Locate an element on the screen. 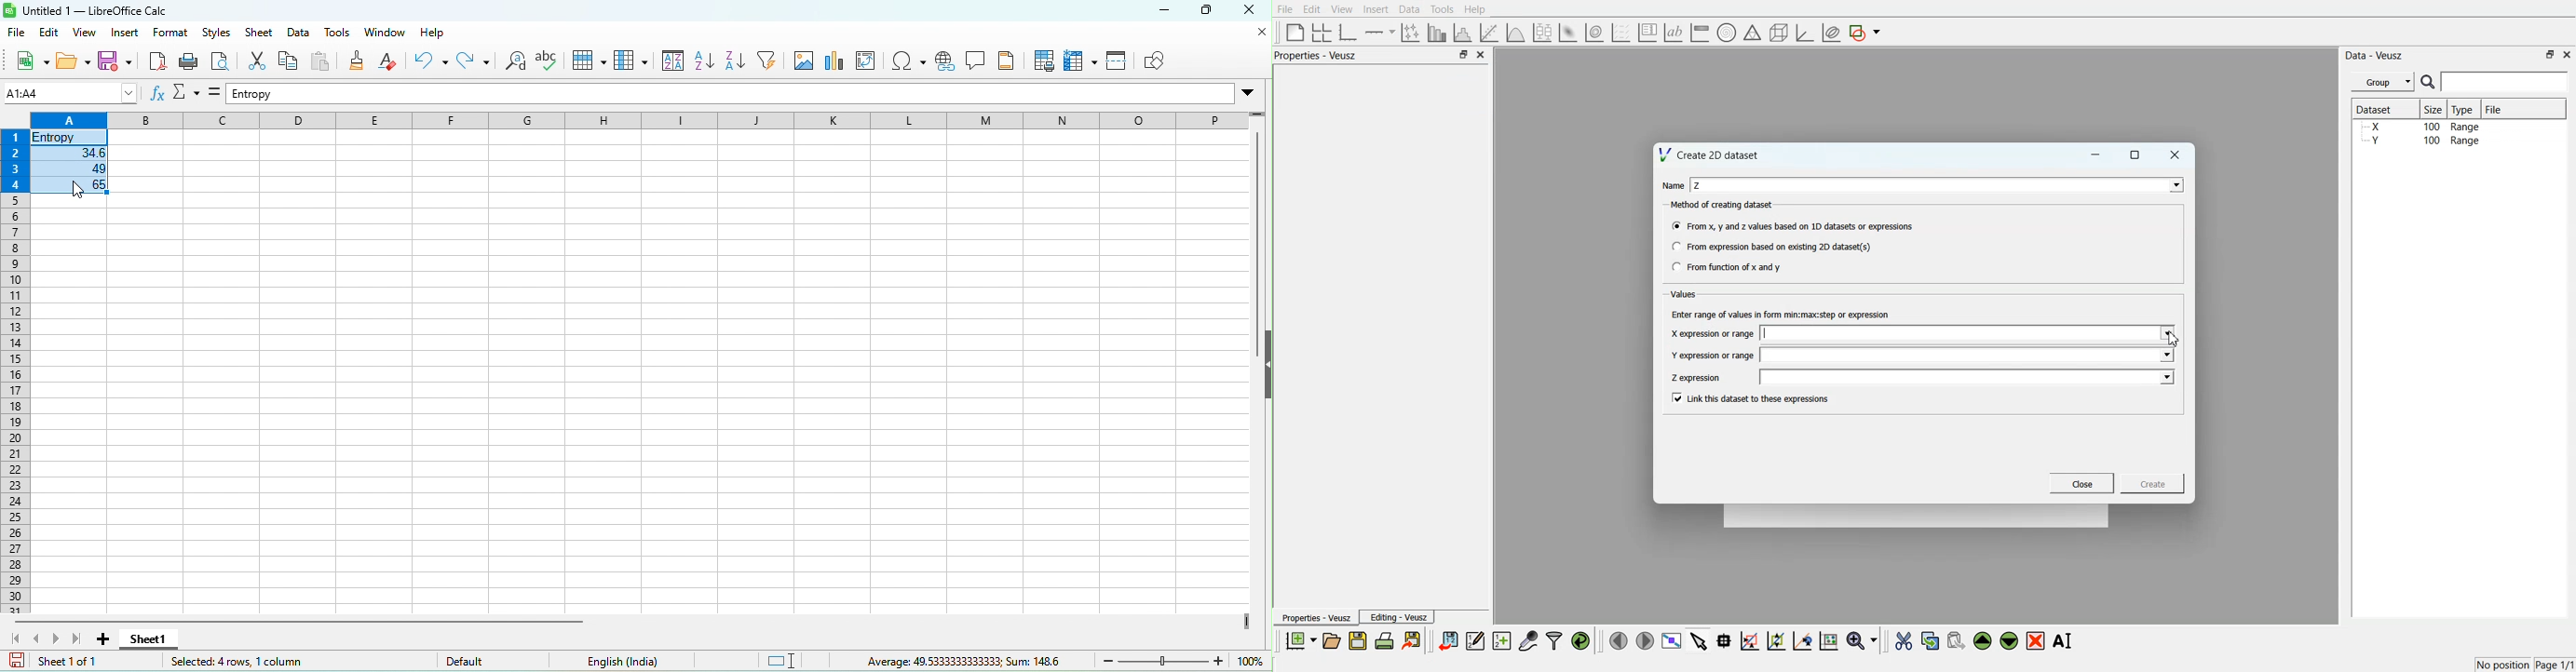 The width and height of the screenshot is (2576, 672). find and replace is located at coordinates (513, 62).